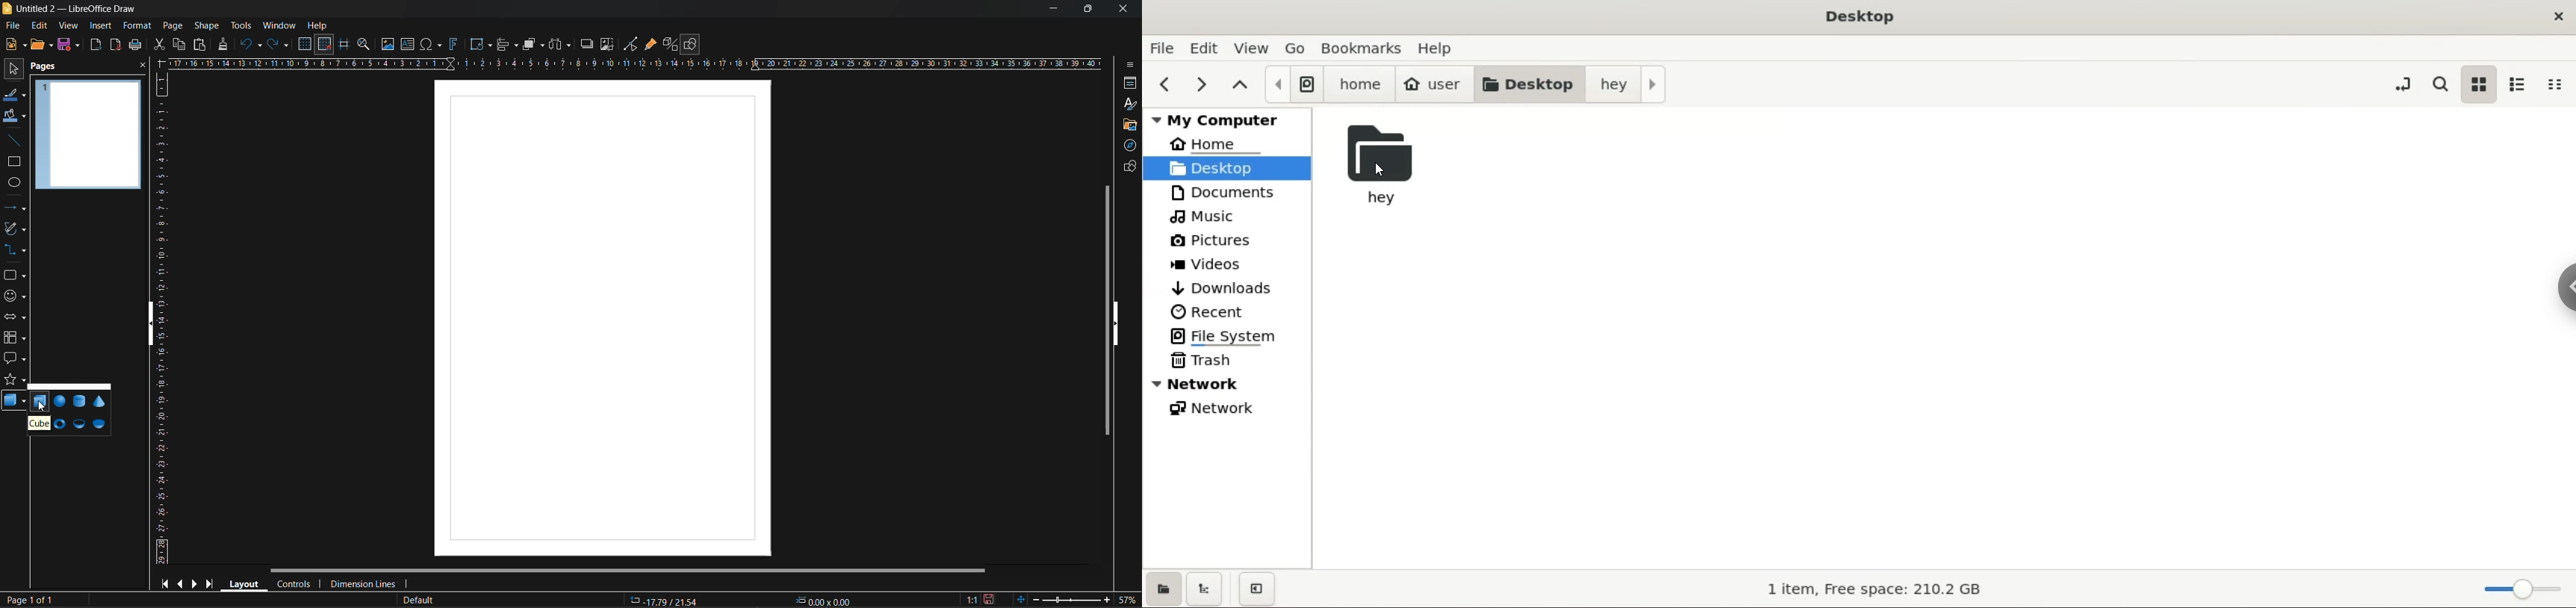 Image resolution: width=2576 pixels, height=616 pixels. What do you see at coordinates (1121, 7) in the screenshot?
I see `close` at bounding box center [1121, 7].